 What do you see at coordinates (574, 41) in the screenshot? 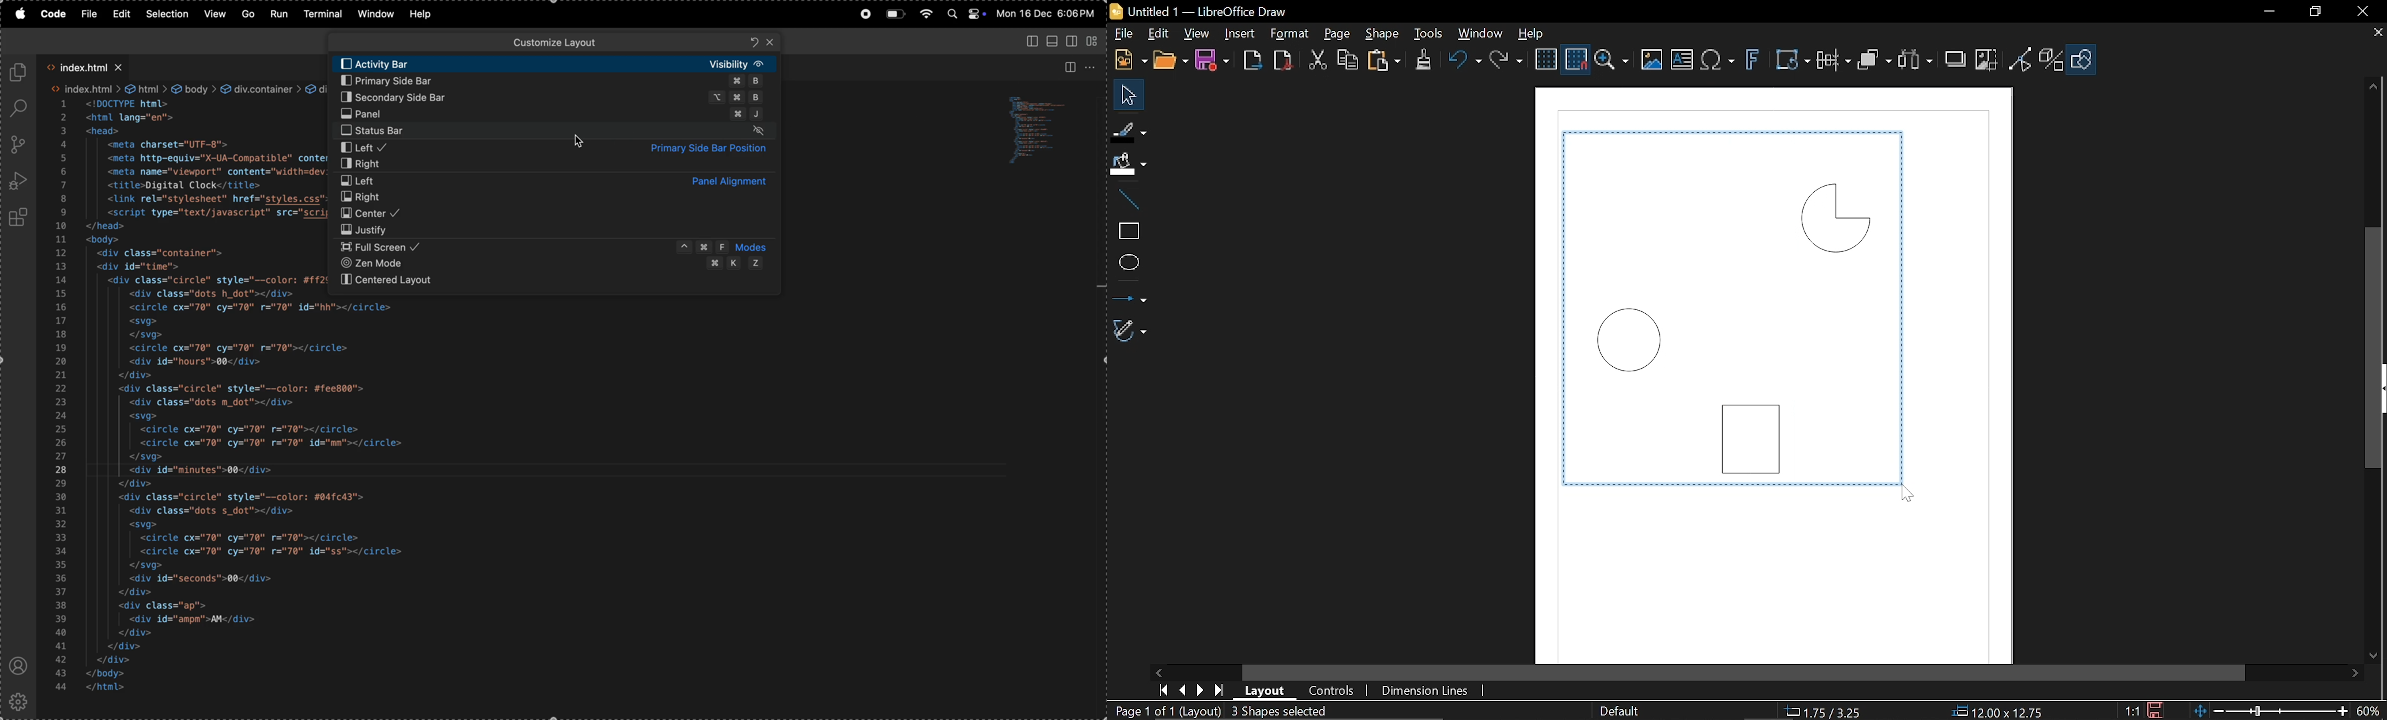
I see `search bar` at bounding box center [574, 41].